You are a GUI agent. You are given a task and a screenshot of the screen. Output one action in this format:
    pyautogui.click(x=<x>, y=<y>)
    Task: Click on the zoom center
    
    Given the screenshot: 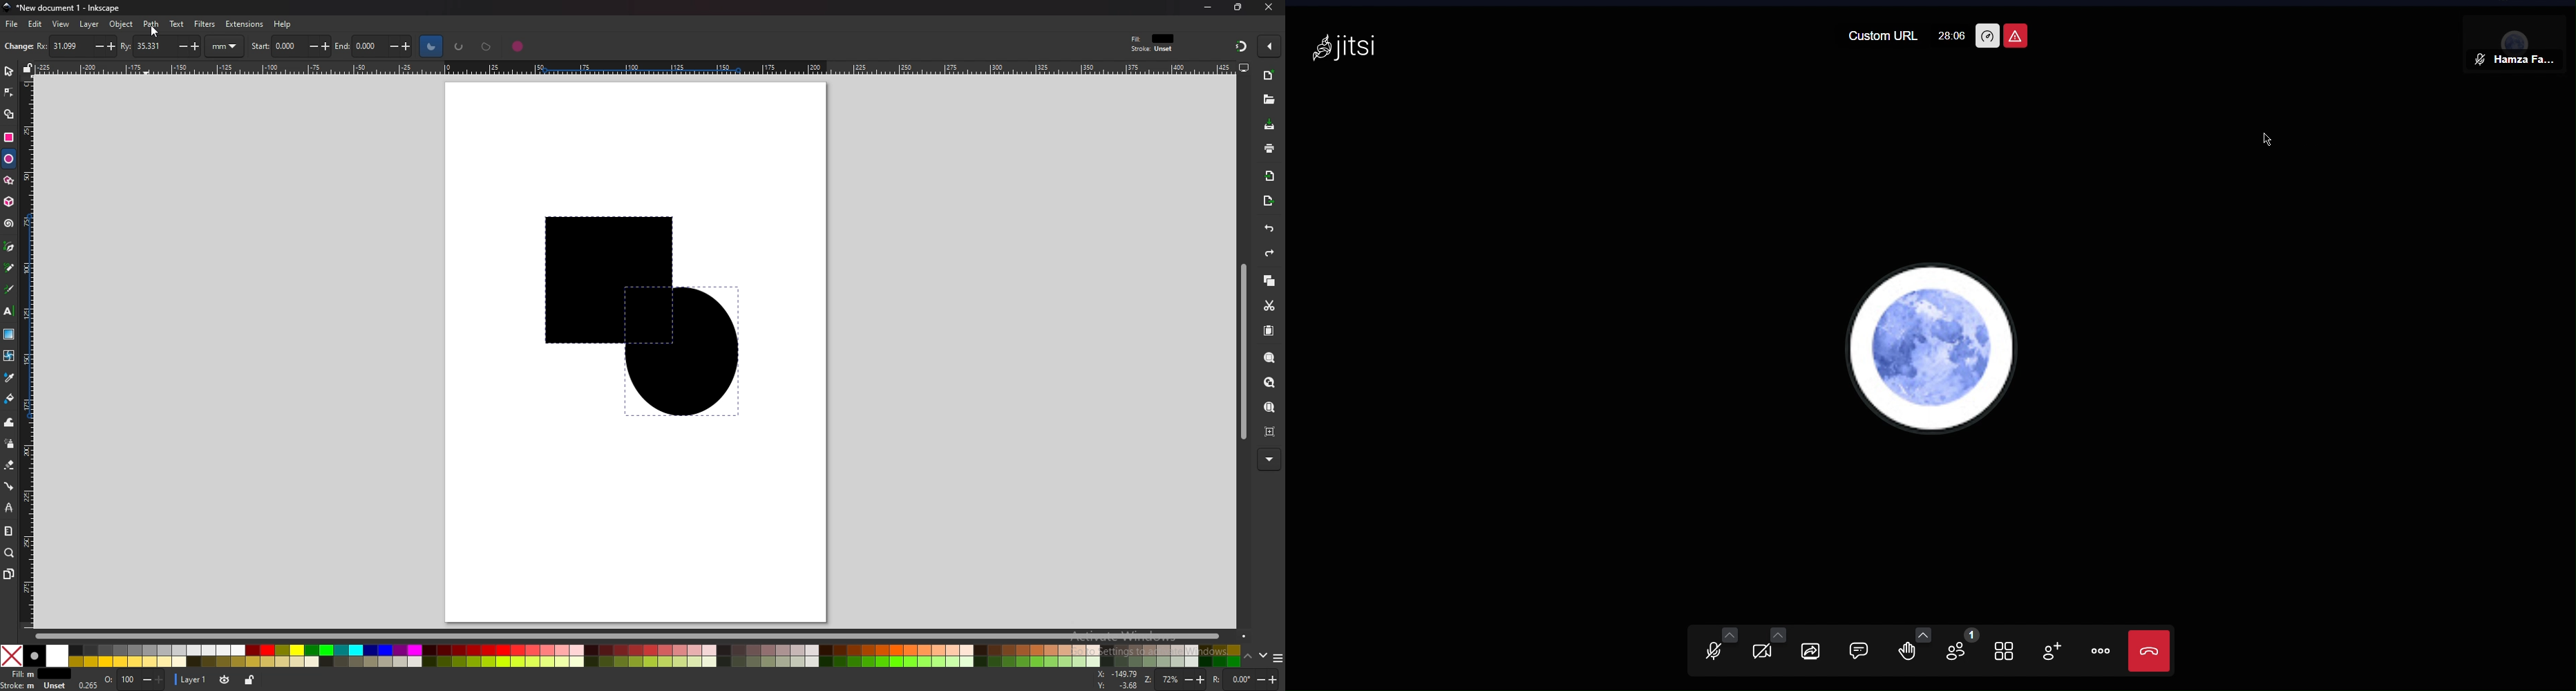 What is the action you would take?
    pyautogui.click(x=1271, y=432)
    